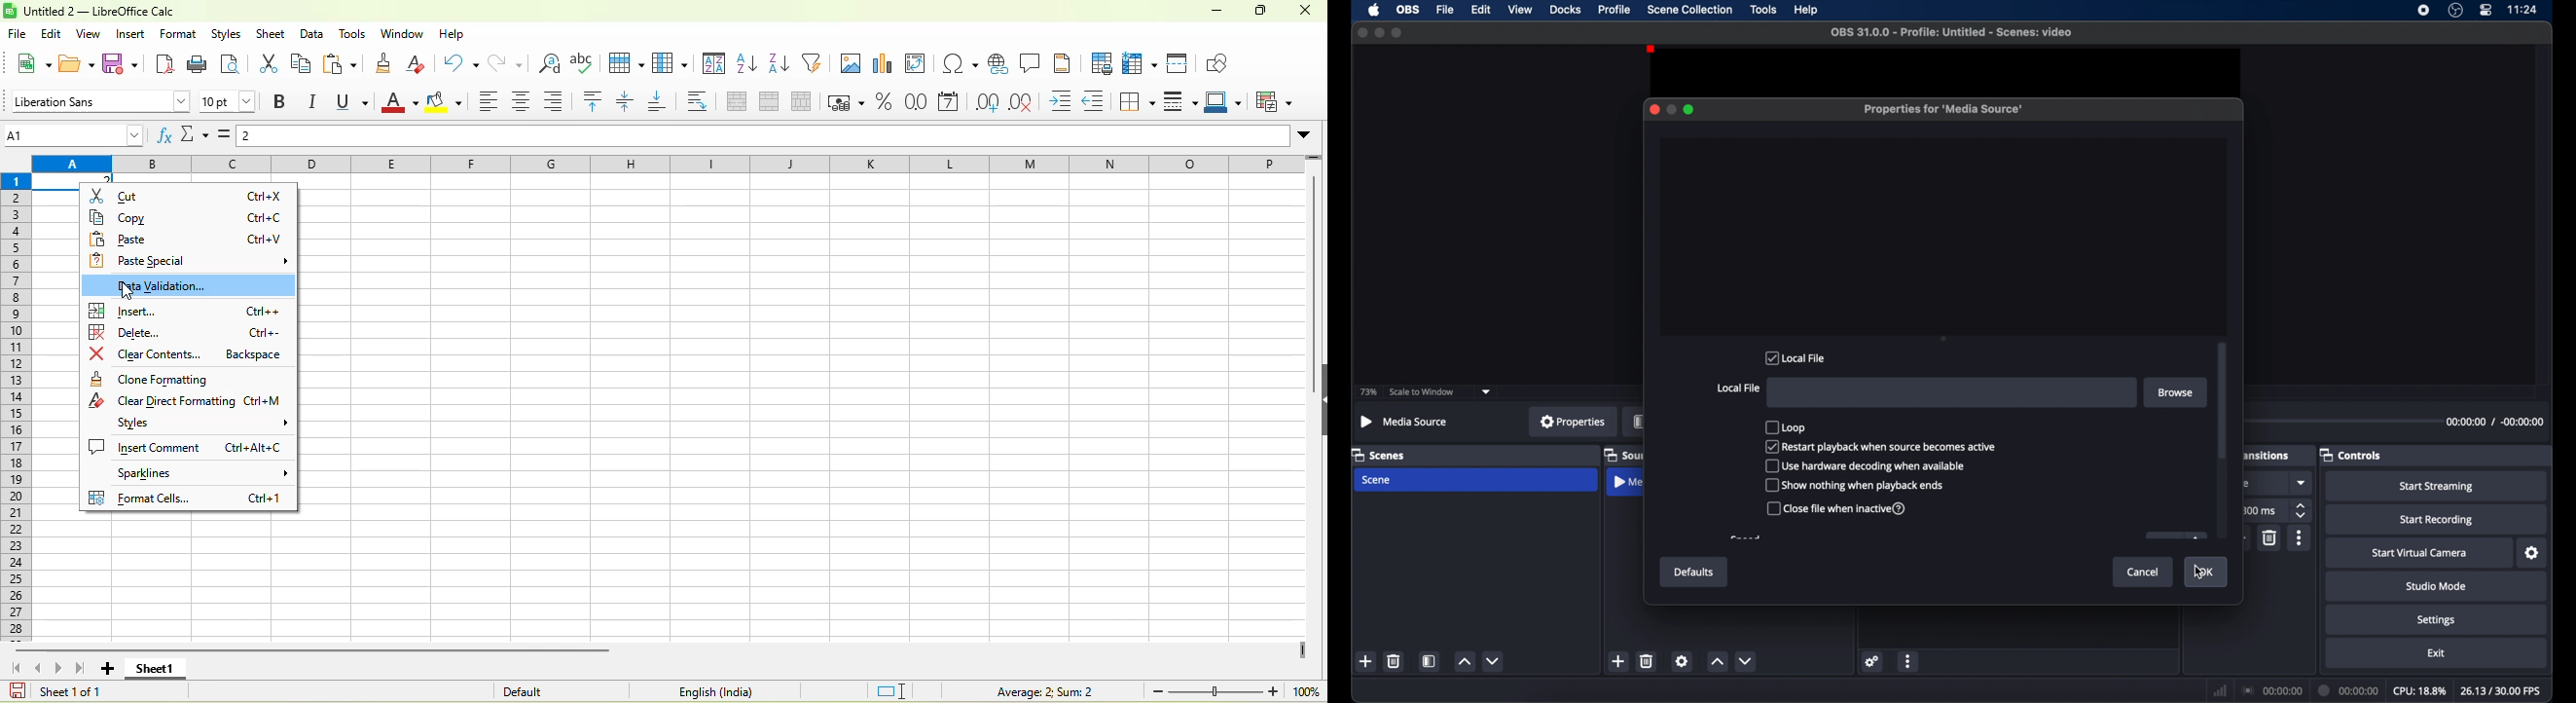 This screenshot has height=728, width=2576. Describe the element at coordinates (549, 62) in the screenshot. I see `find and replace` at that location.